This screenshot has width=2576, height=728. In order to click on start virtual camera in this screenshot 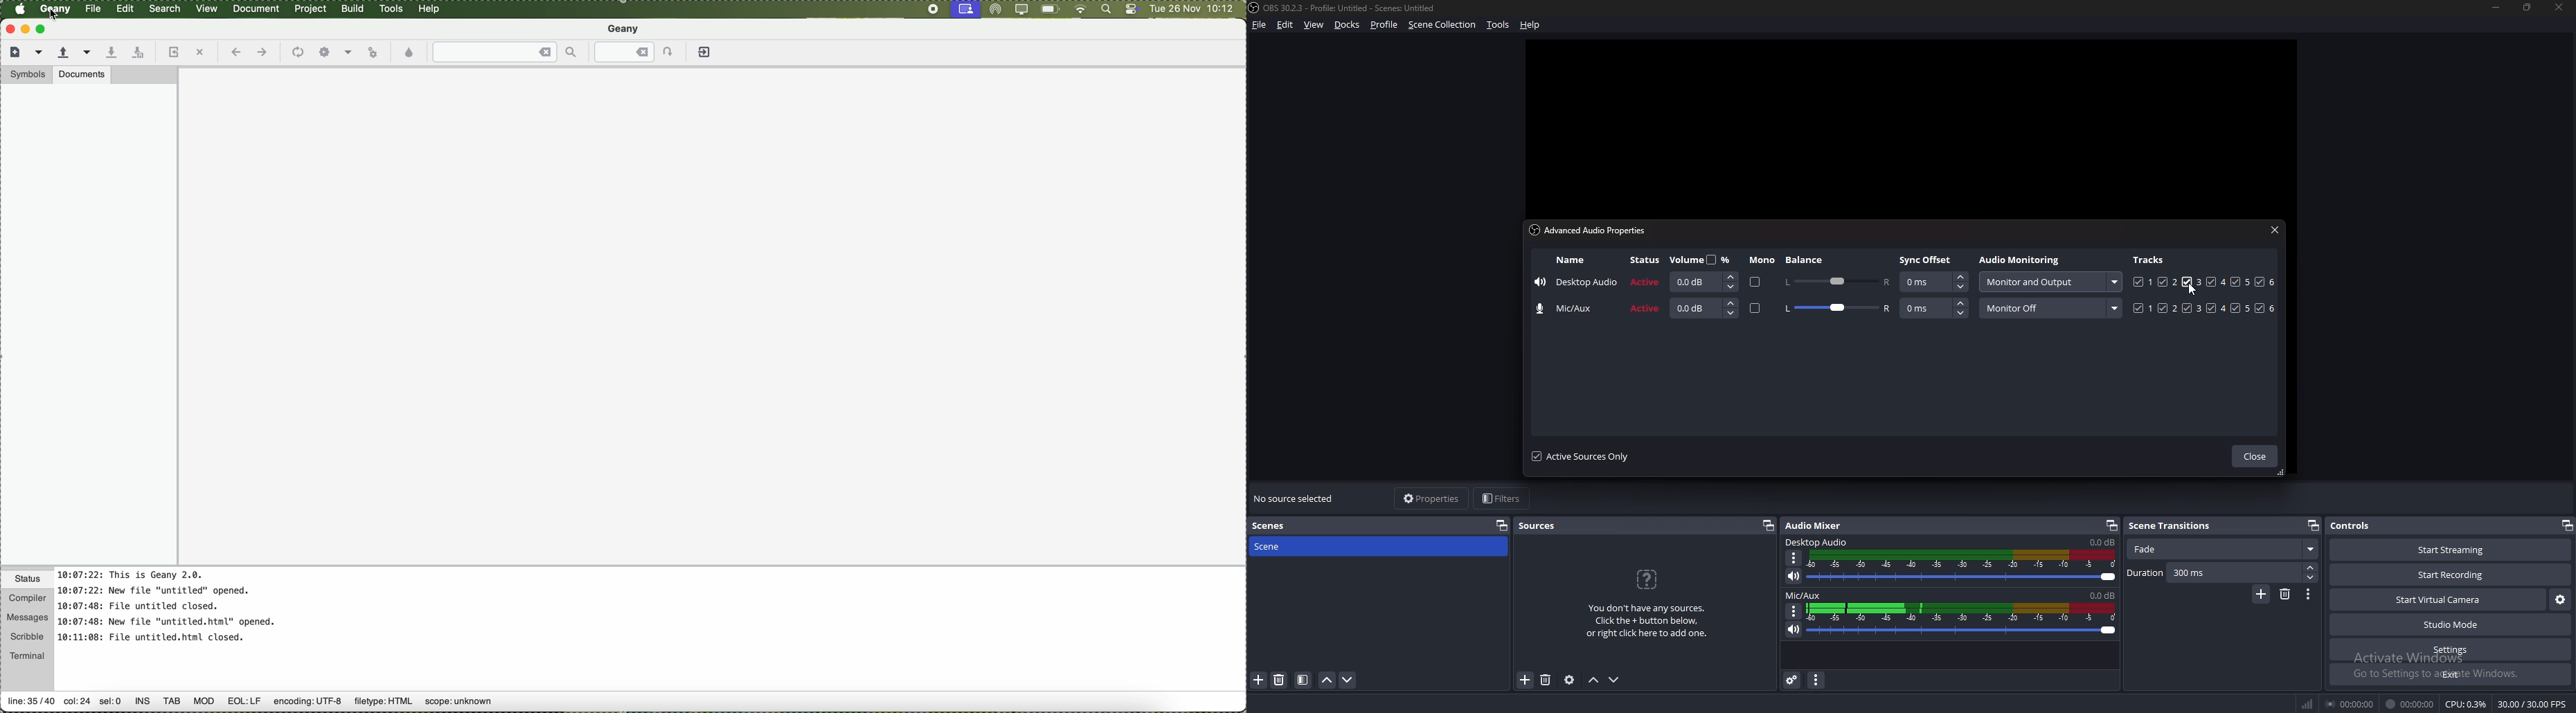, I will do `click(2438, 601)`.